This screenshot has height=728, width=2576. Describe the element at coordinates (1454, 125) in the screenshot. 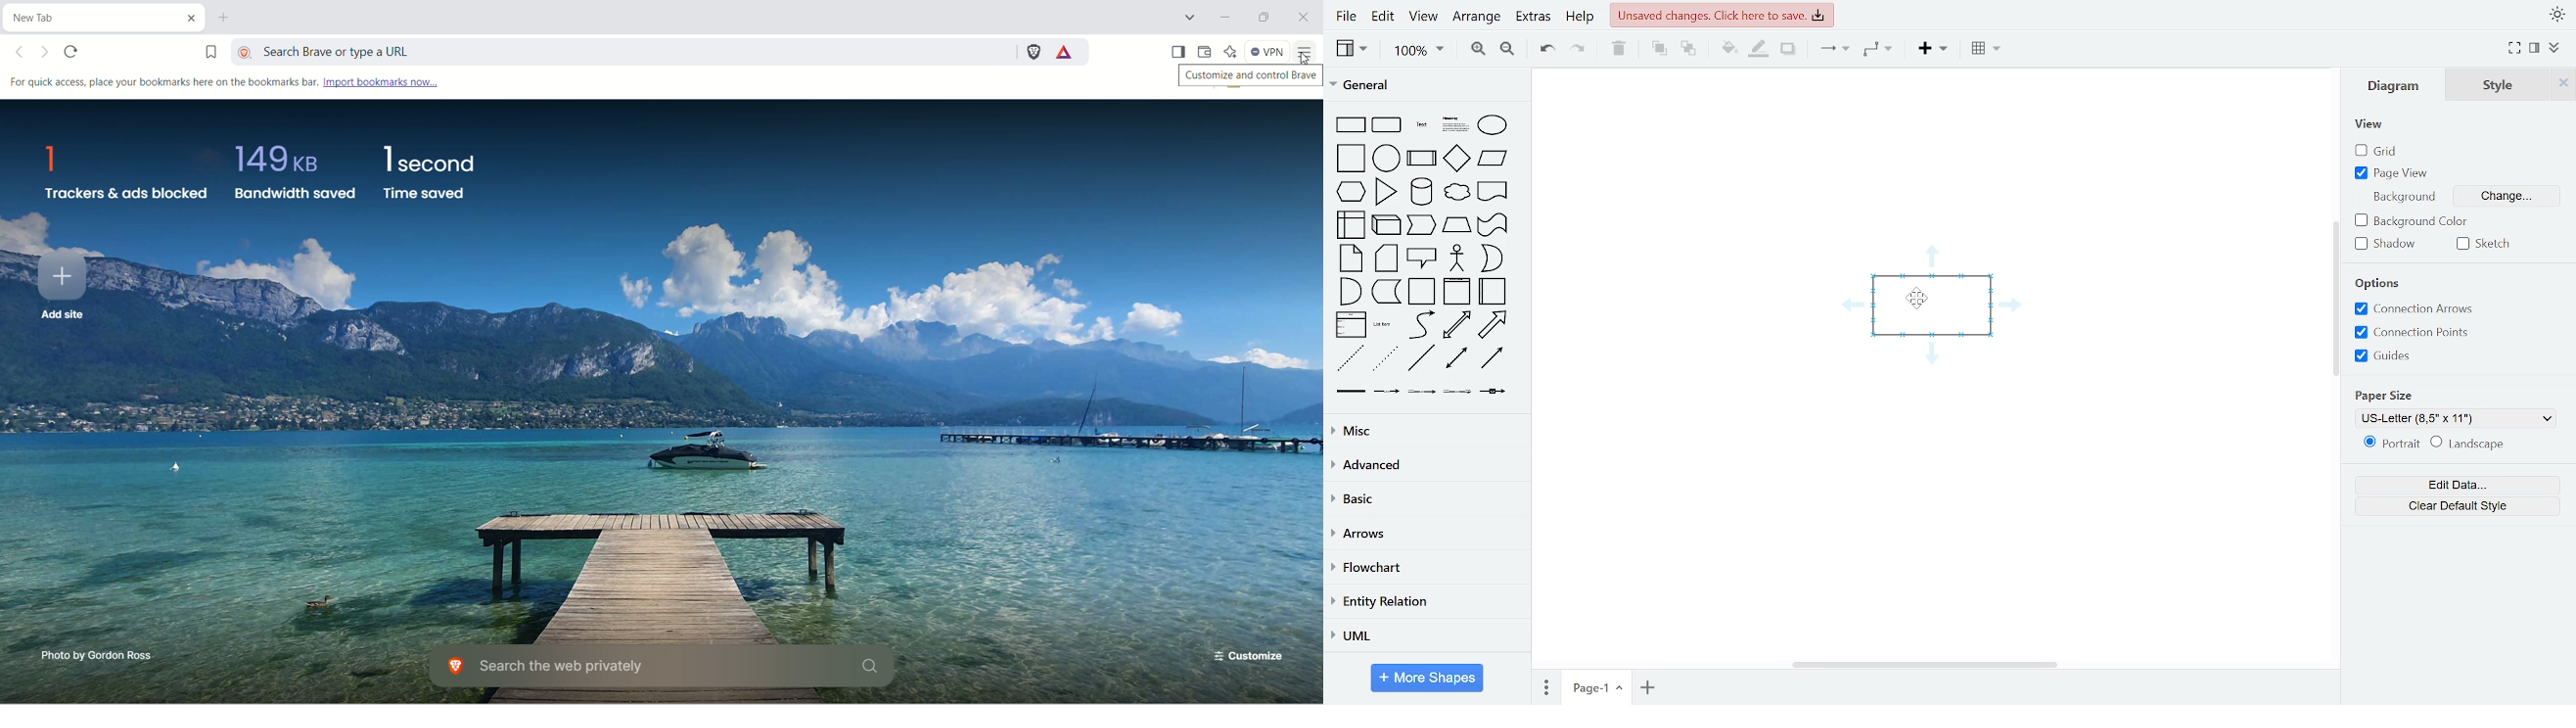

I see `headline` at that location.